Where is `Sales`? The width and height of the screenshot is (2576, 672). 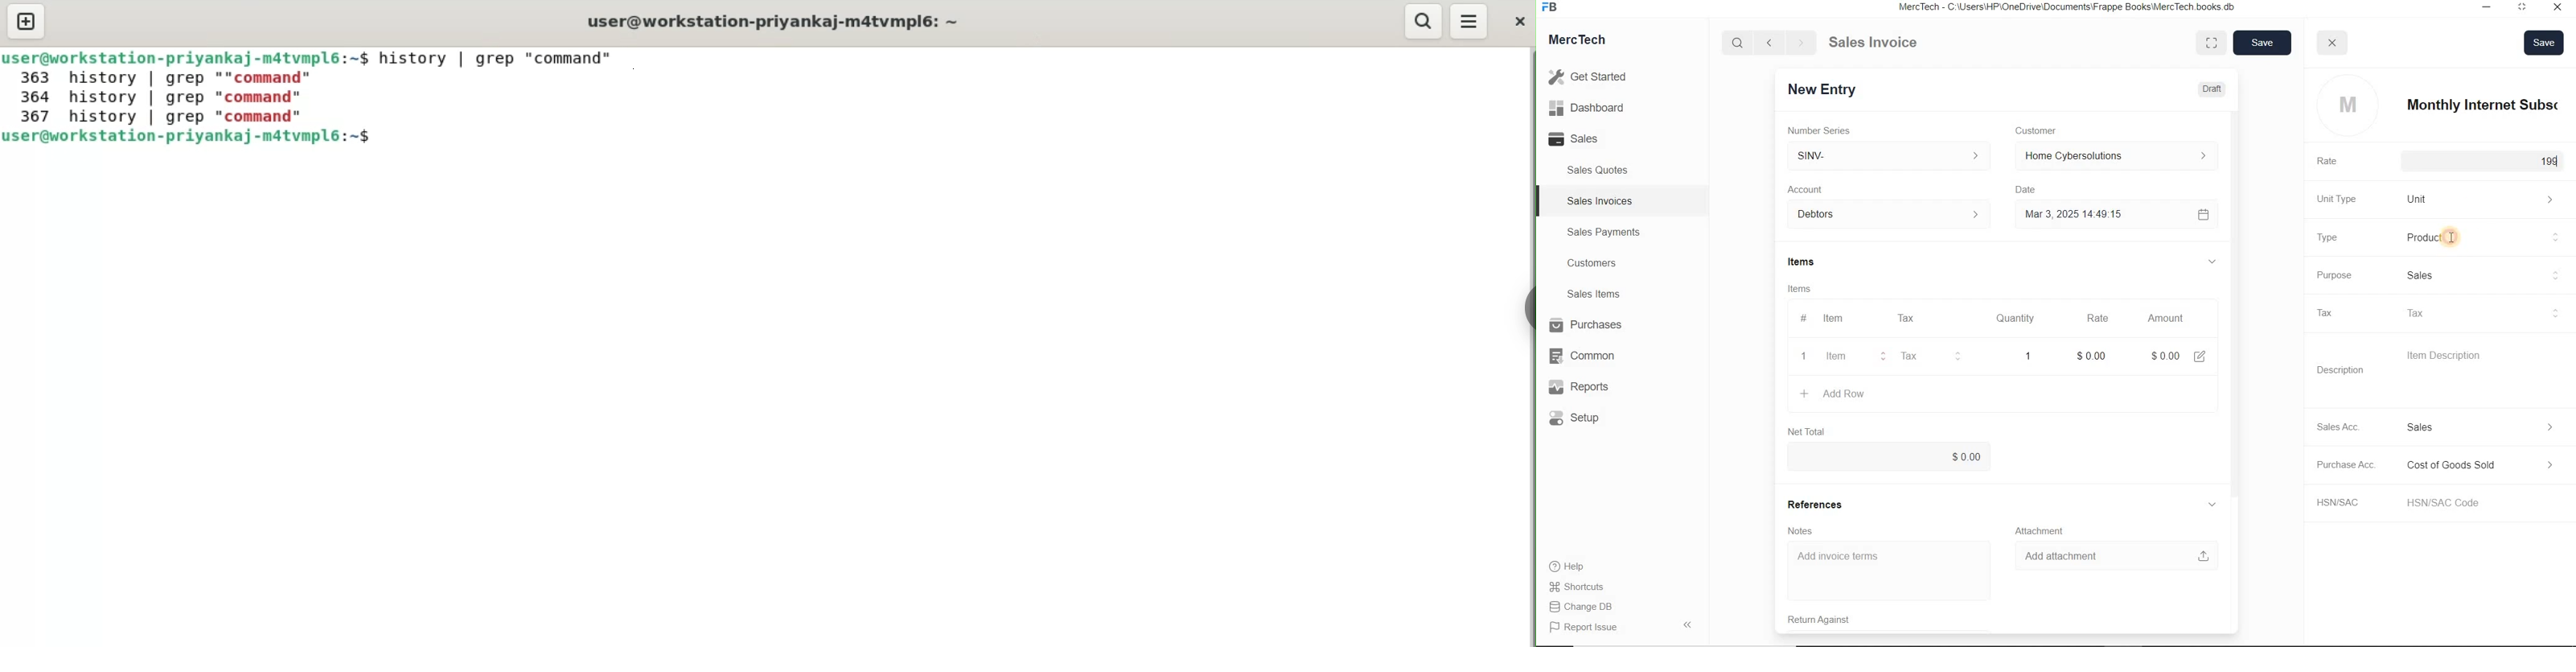 Sales is located at coordinates (2481, 276).